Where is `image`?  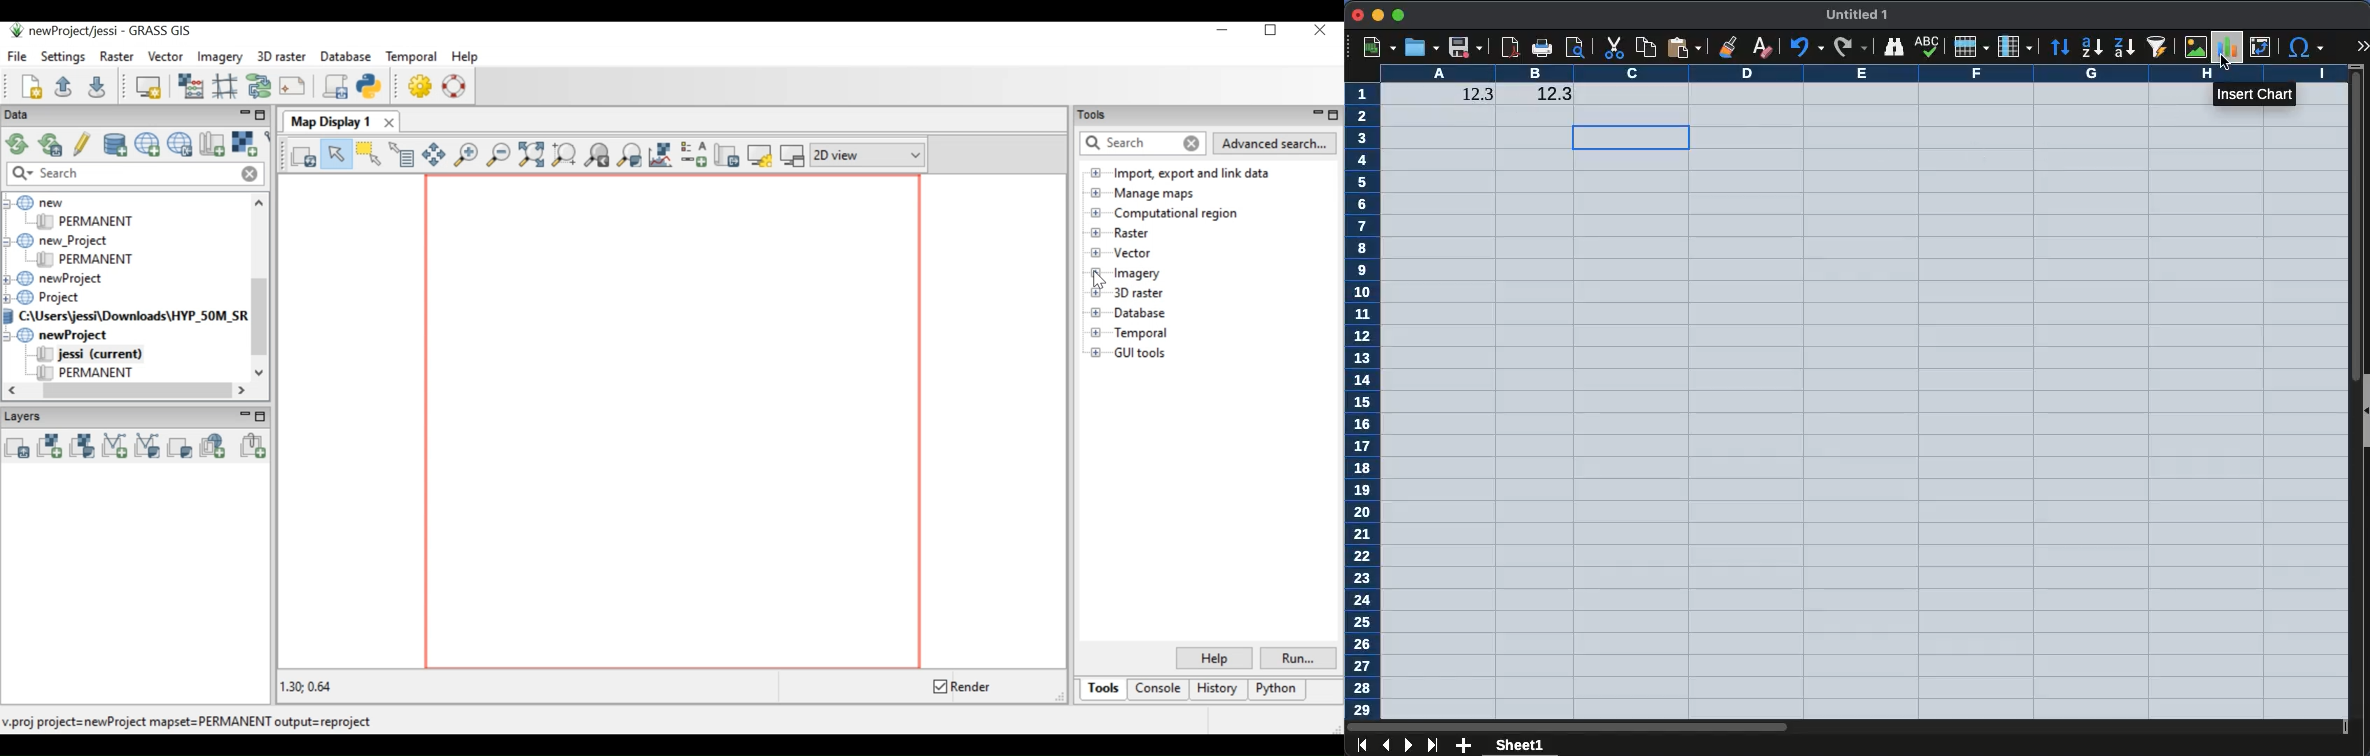
image is located at coordinates (2196, 47).